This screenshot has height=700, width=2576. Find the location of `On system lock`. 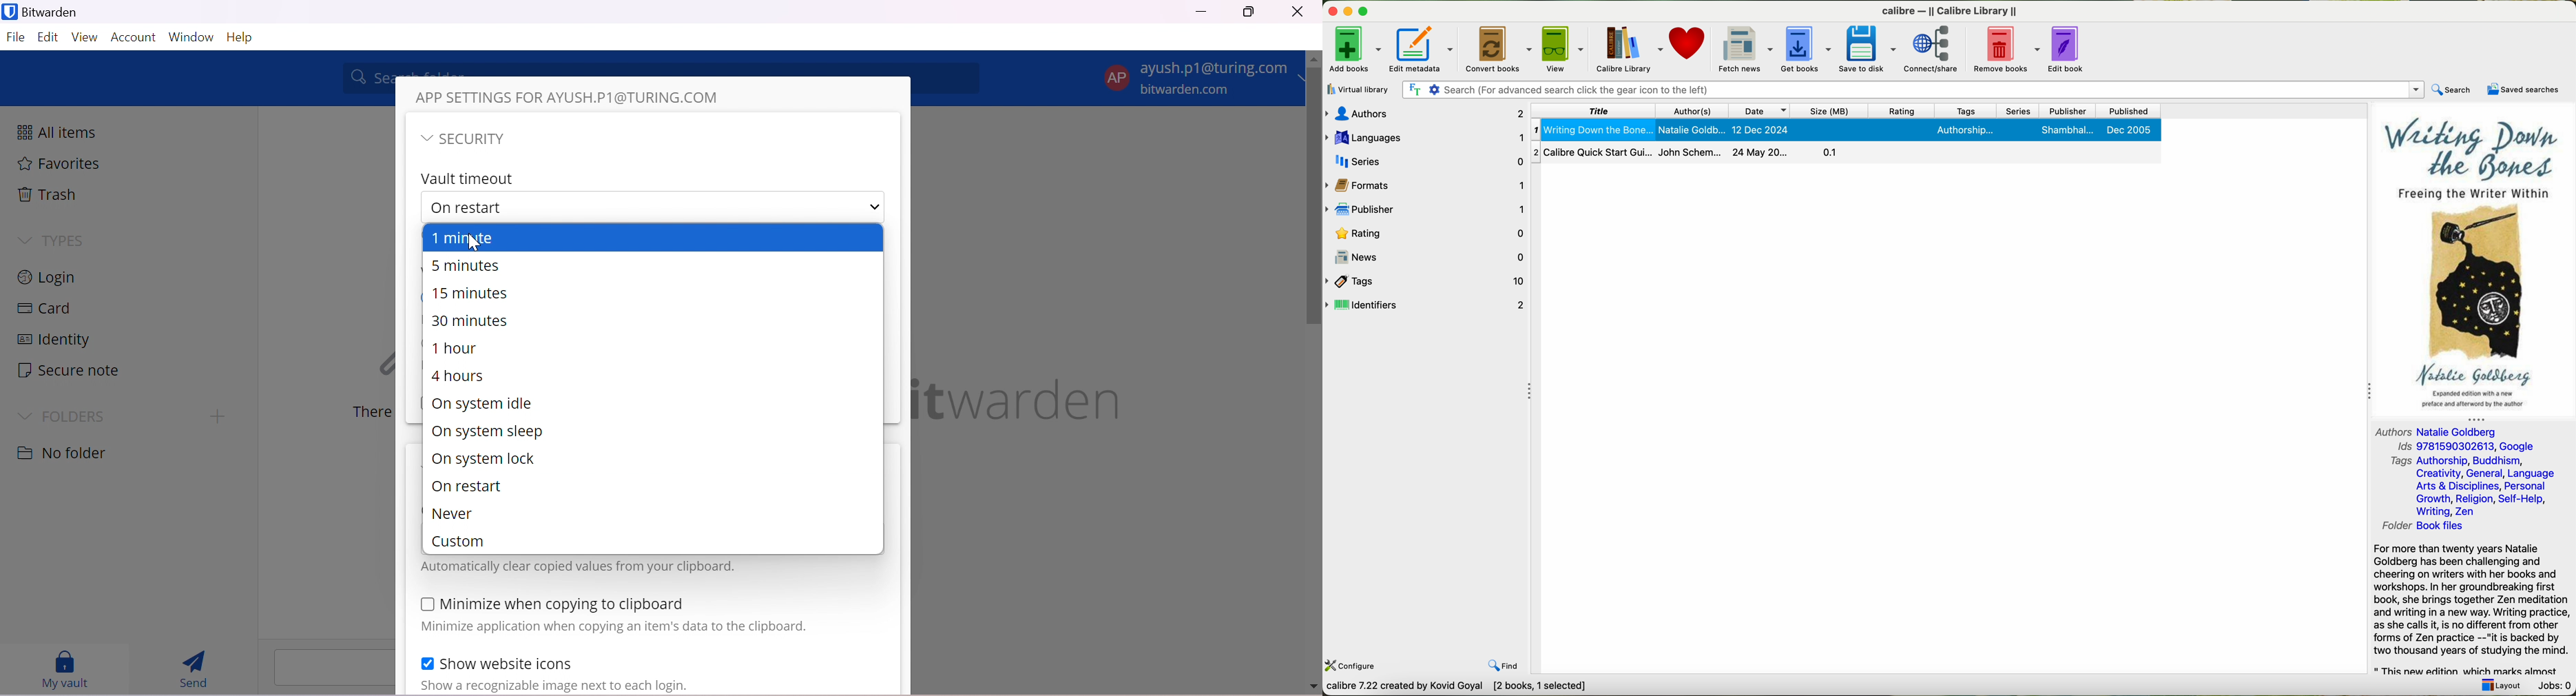

On system lock is located at coordinates (483, 458).